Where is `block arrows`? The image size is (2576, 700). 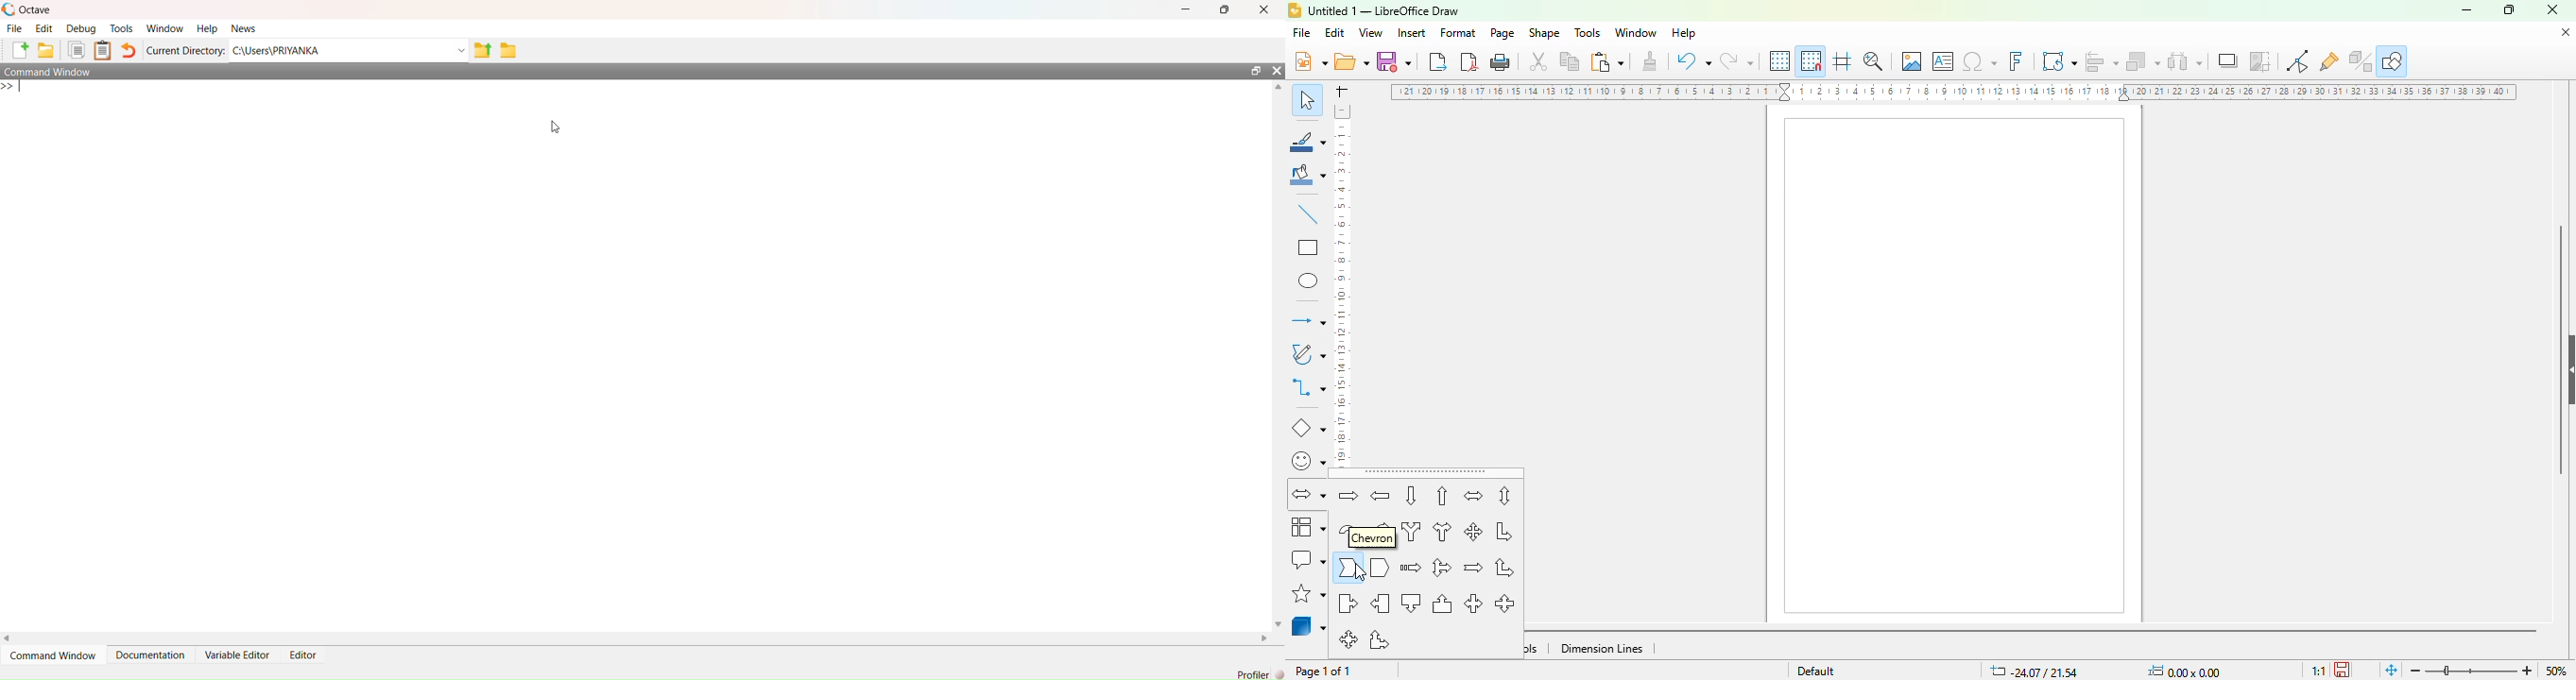
block arrows is located at coordinates (1307, 496).